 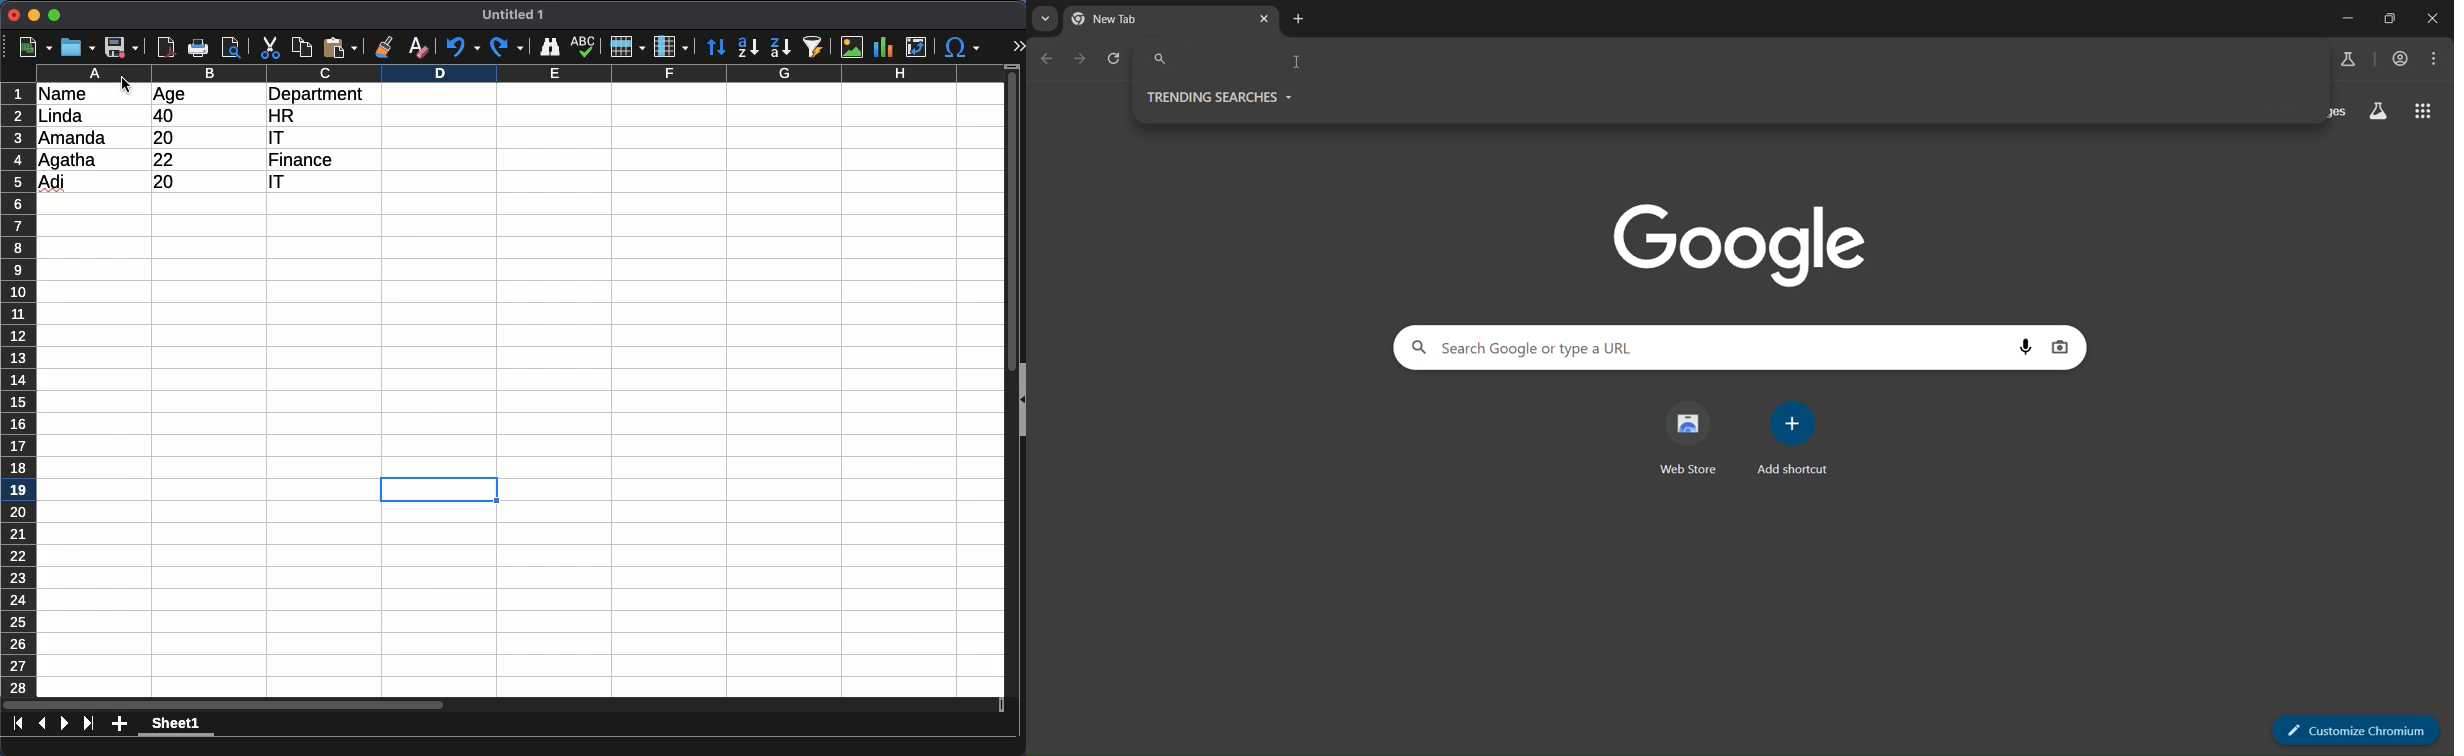 I want to click on search labs, so click(x=2380, y=111).